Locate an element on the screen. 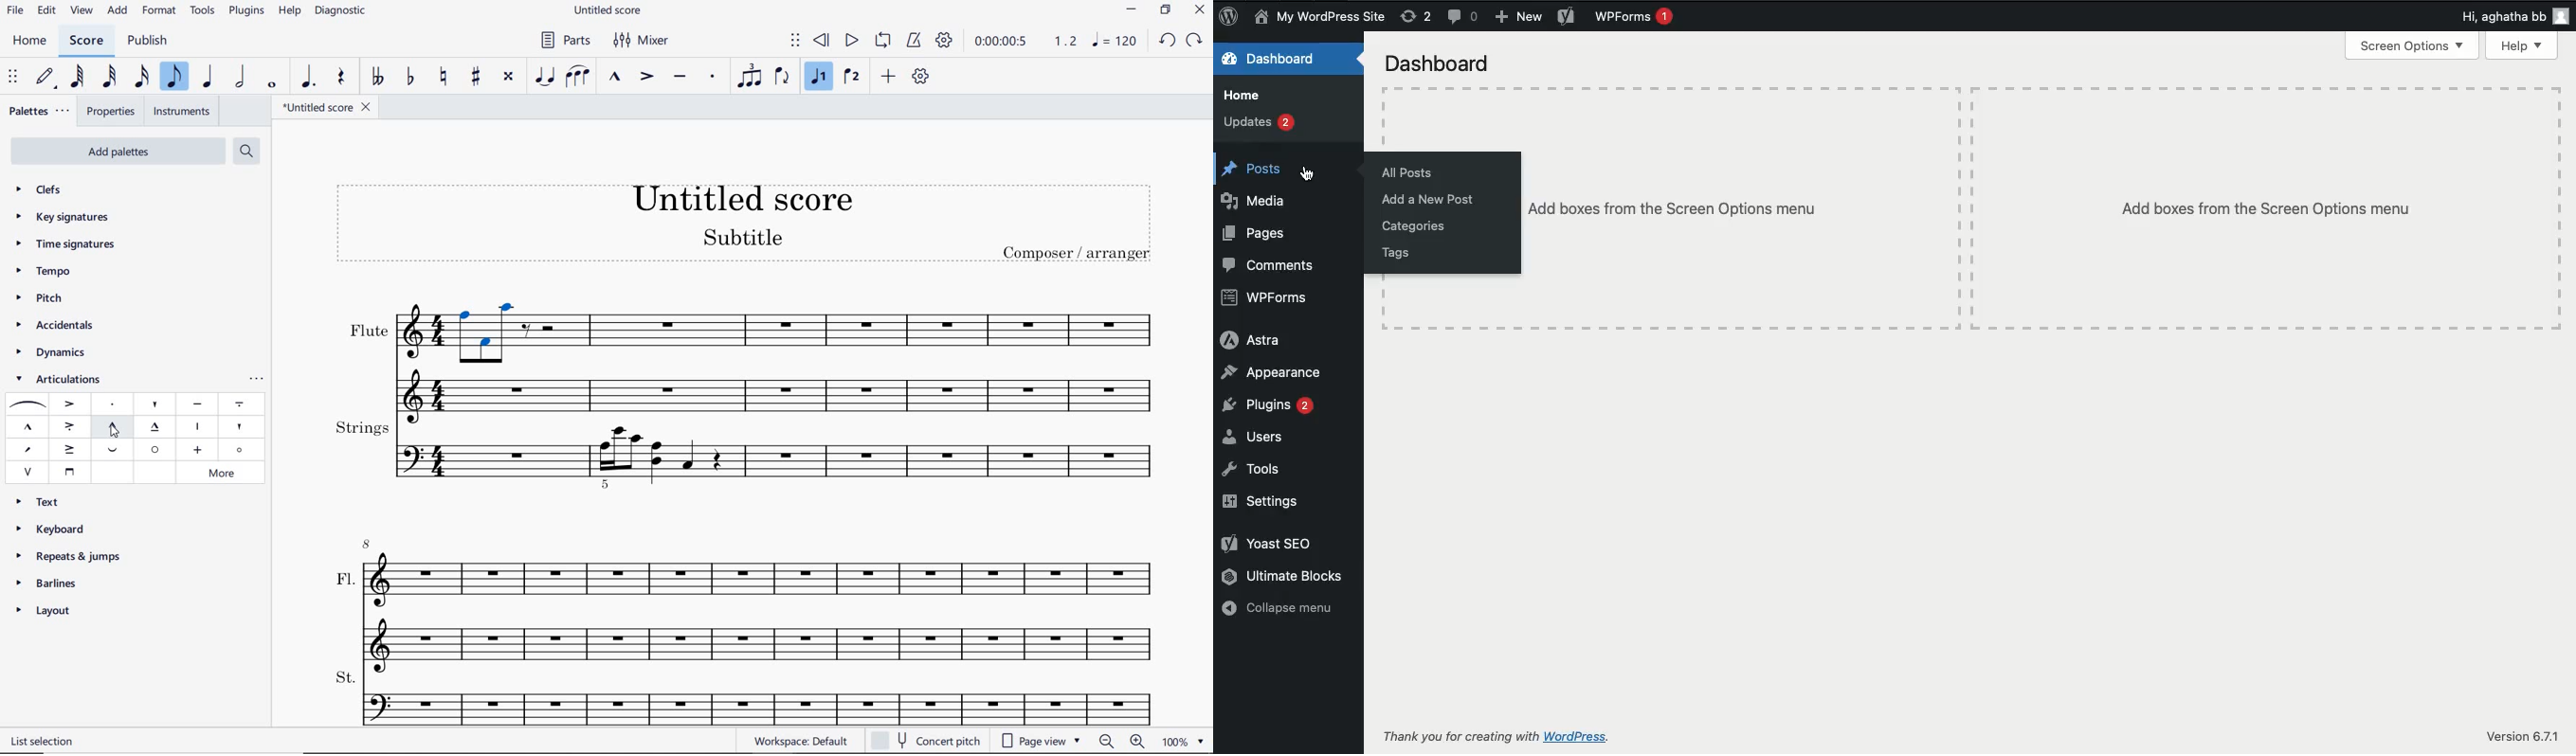  note is located at coordinates (1114, 40).